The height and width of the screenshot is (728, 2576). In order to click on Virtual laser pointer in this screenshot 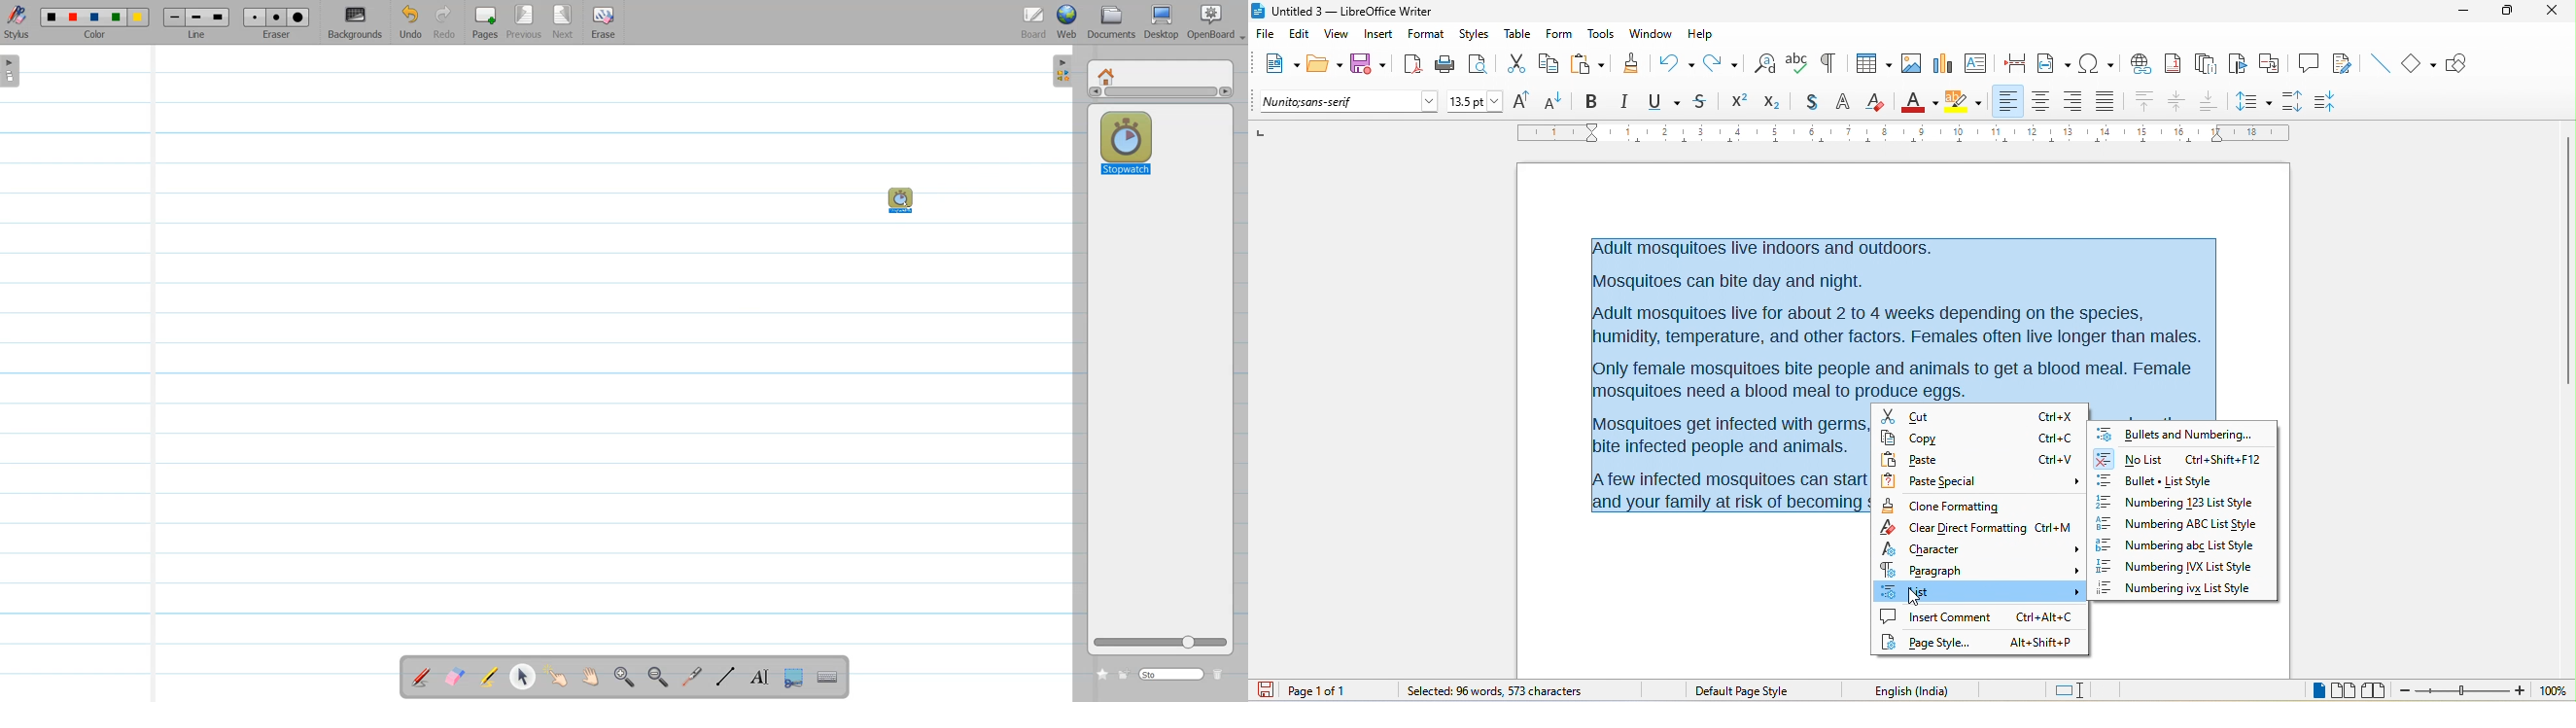, I will do `click(692, 677)`.